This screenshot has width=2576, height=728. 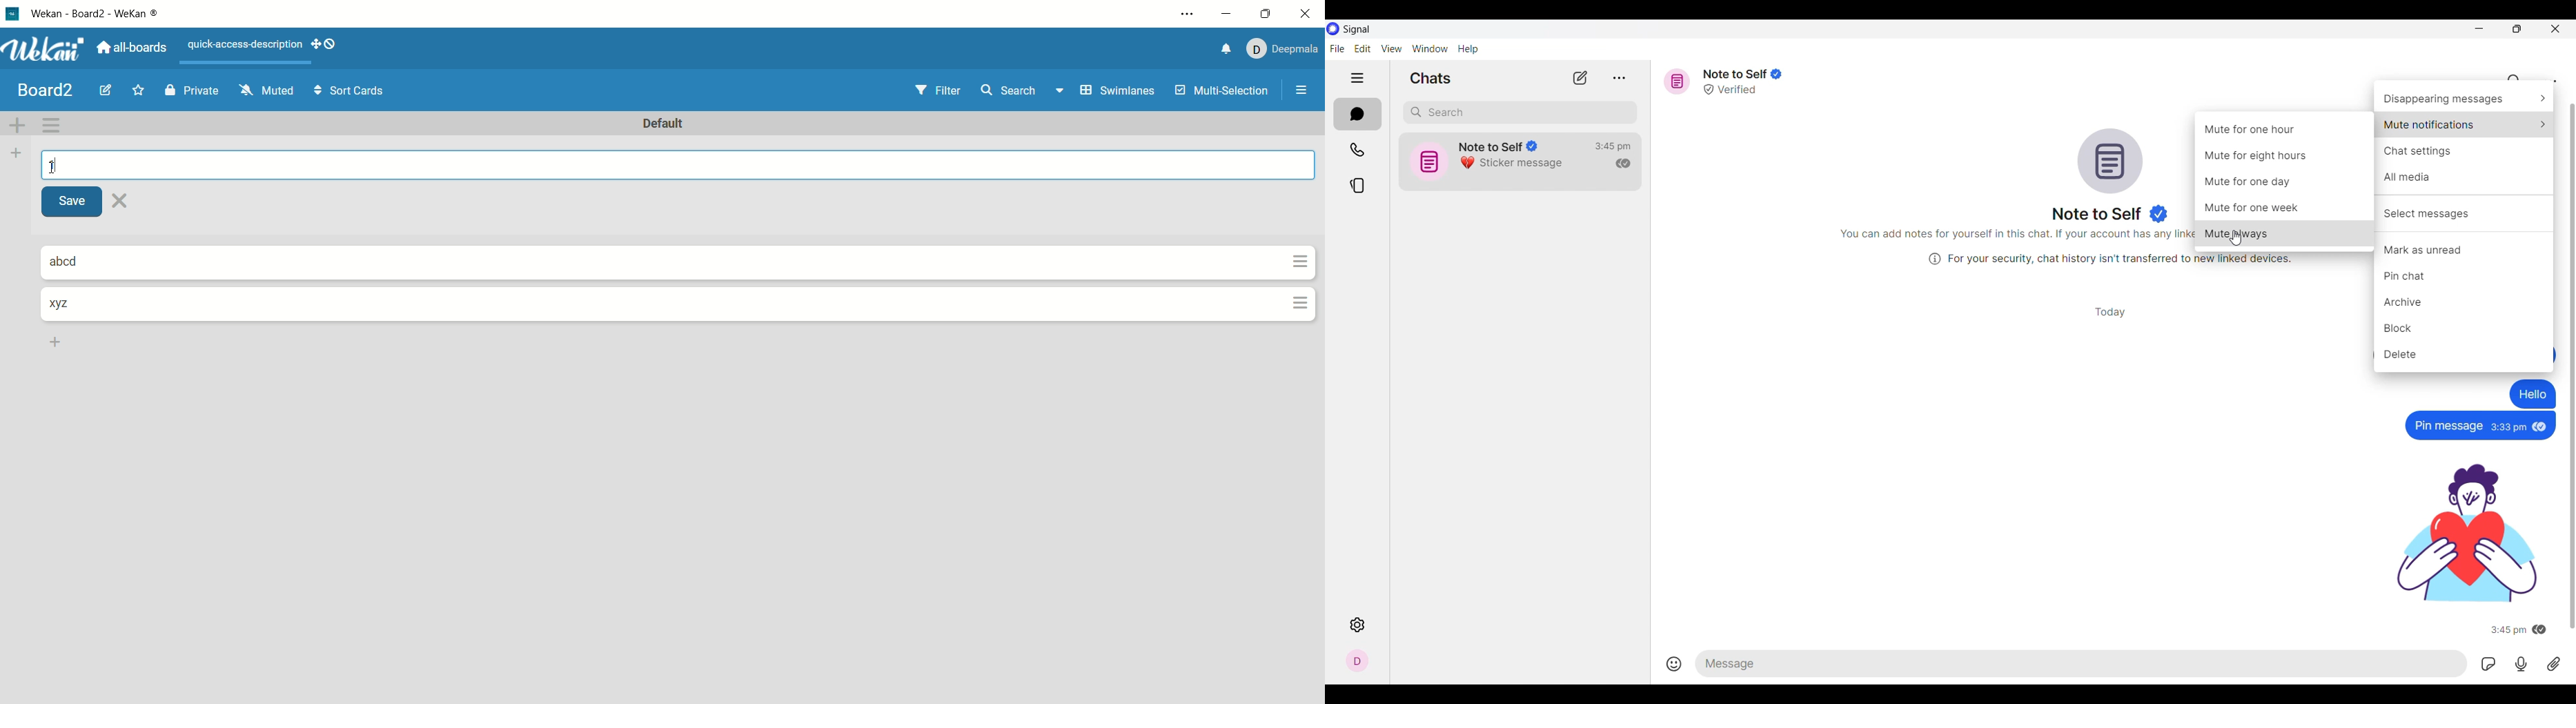 What do you see at coordinates (2447, 426) in the screenshot?
I see `Pin message` at bounding box center [2447, 426].